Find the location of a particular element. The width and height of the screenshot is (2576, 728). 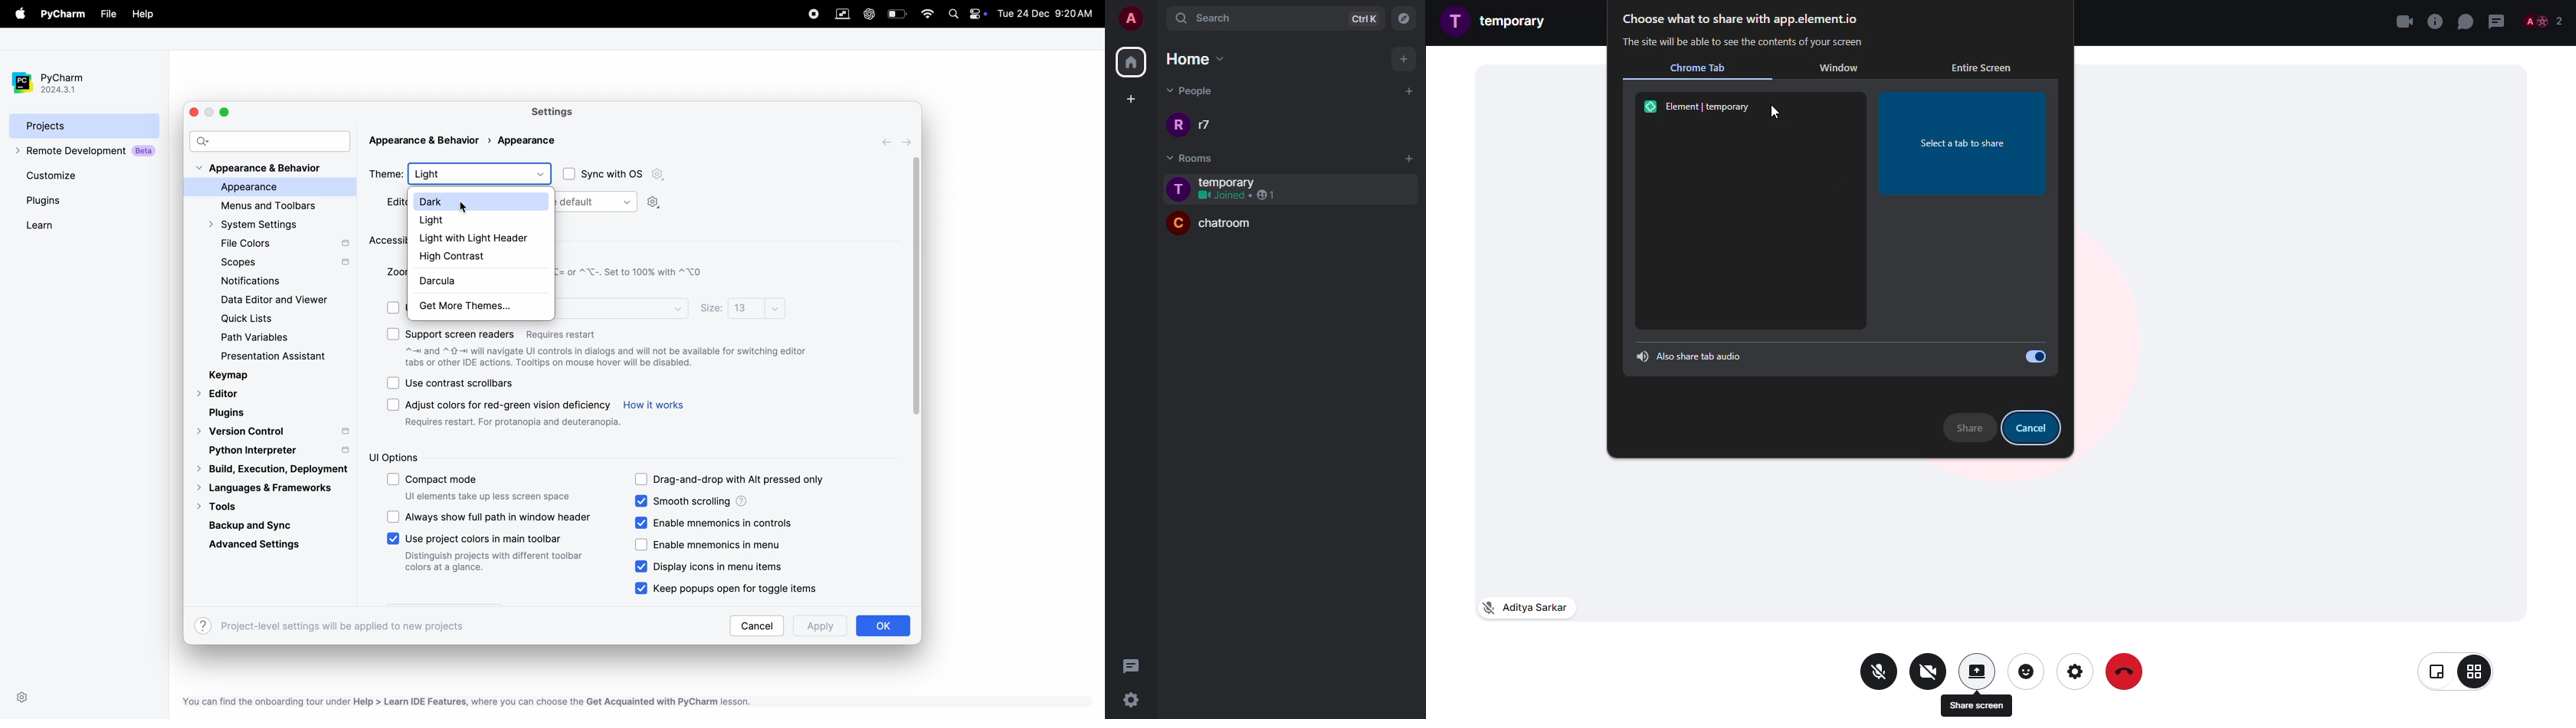

room is located at coordinates (1234, 181).